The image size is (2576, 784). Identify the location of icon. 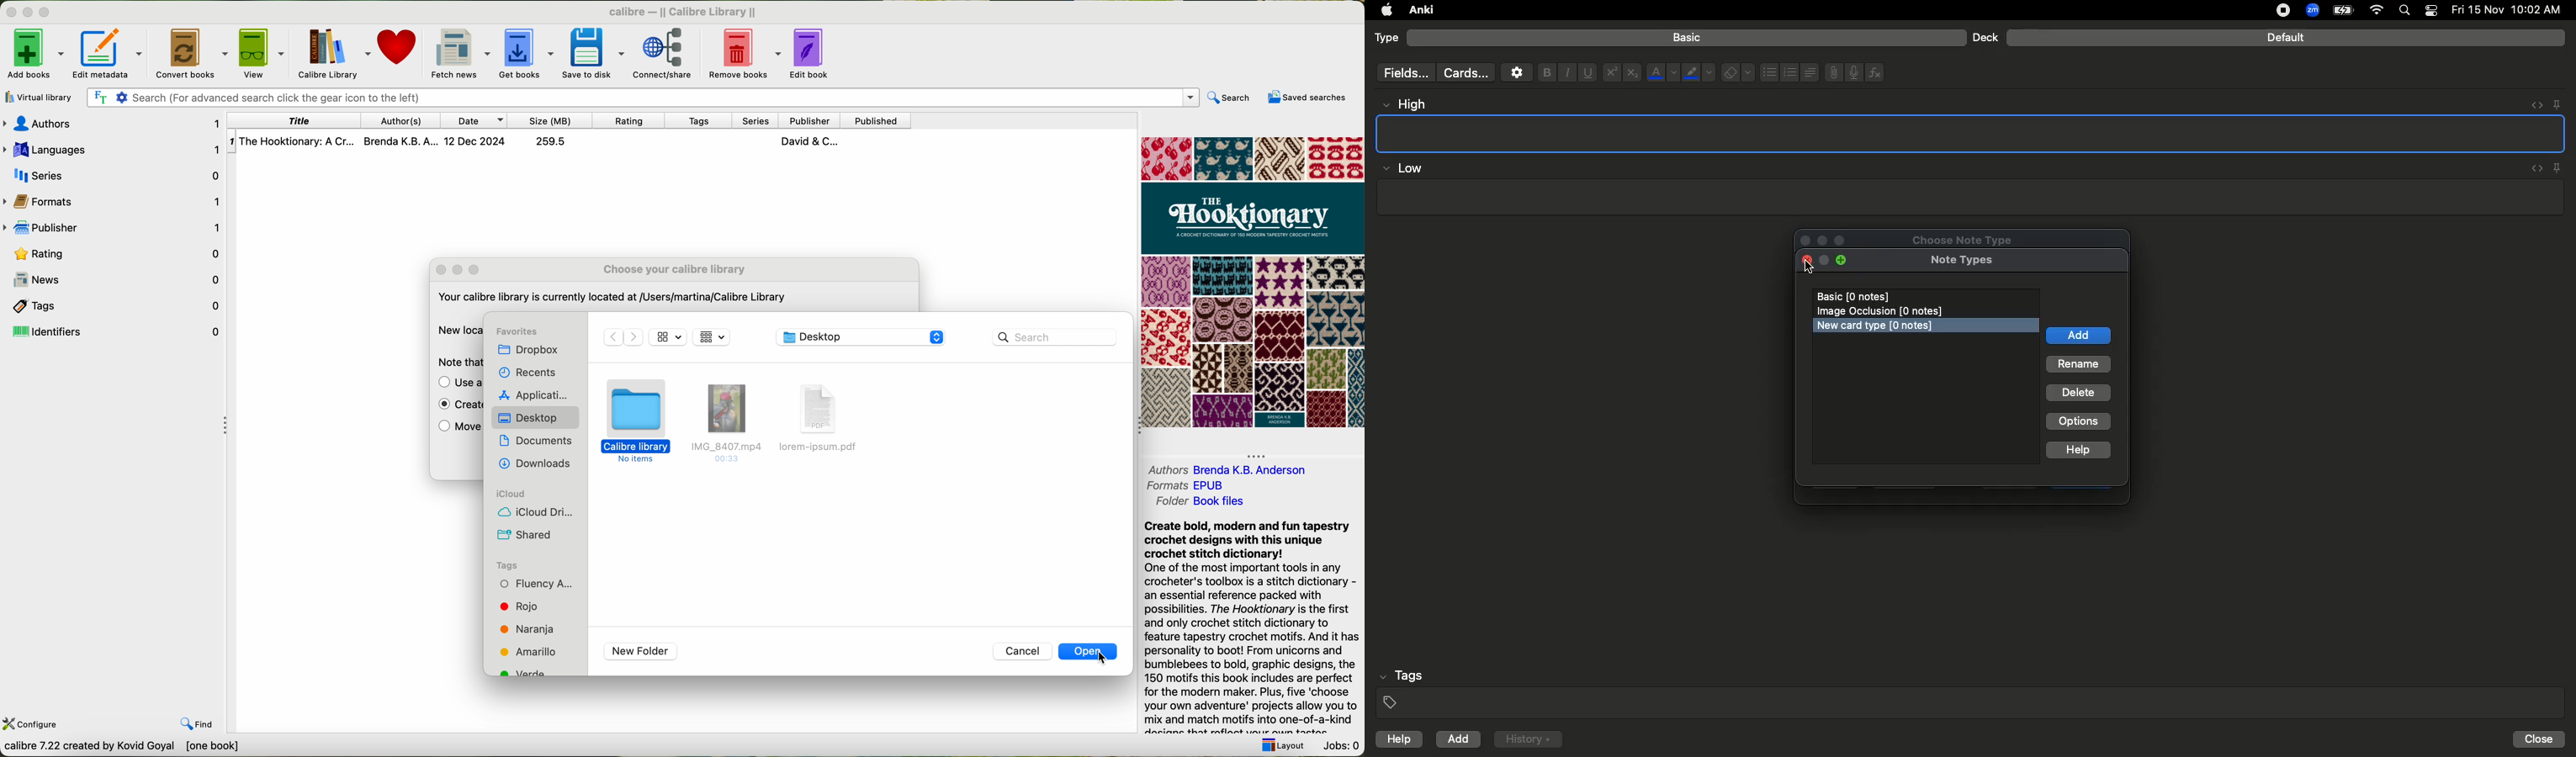
(667, 336).